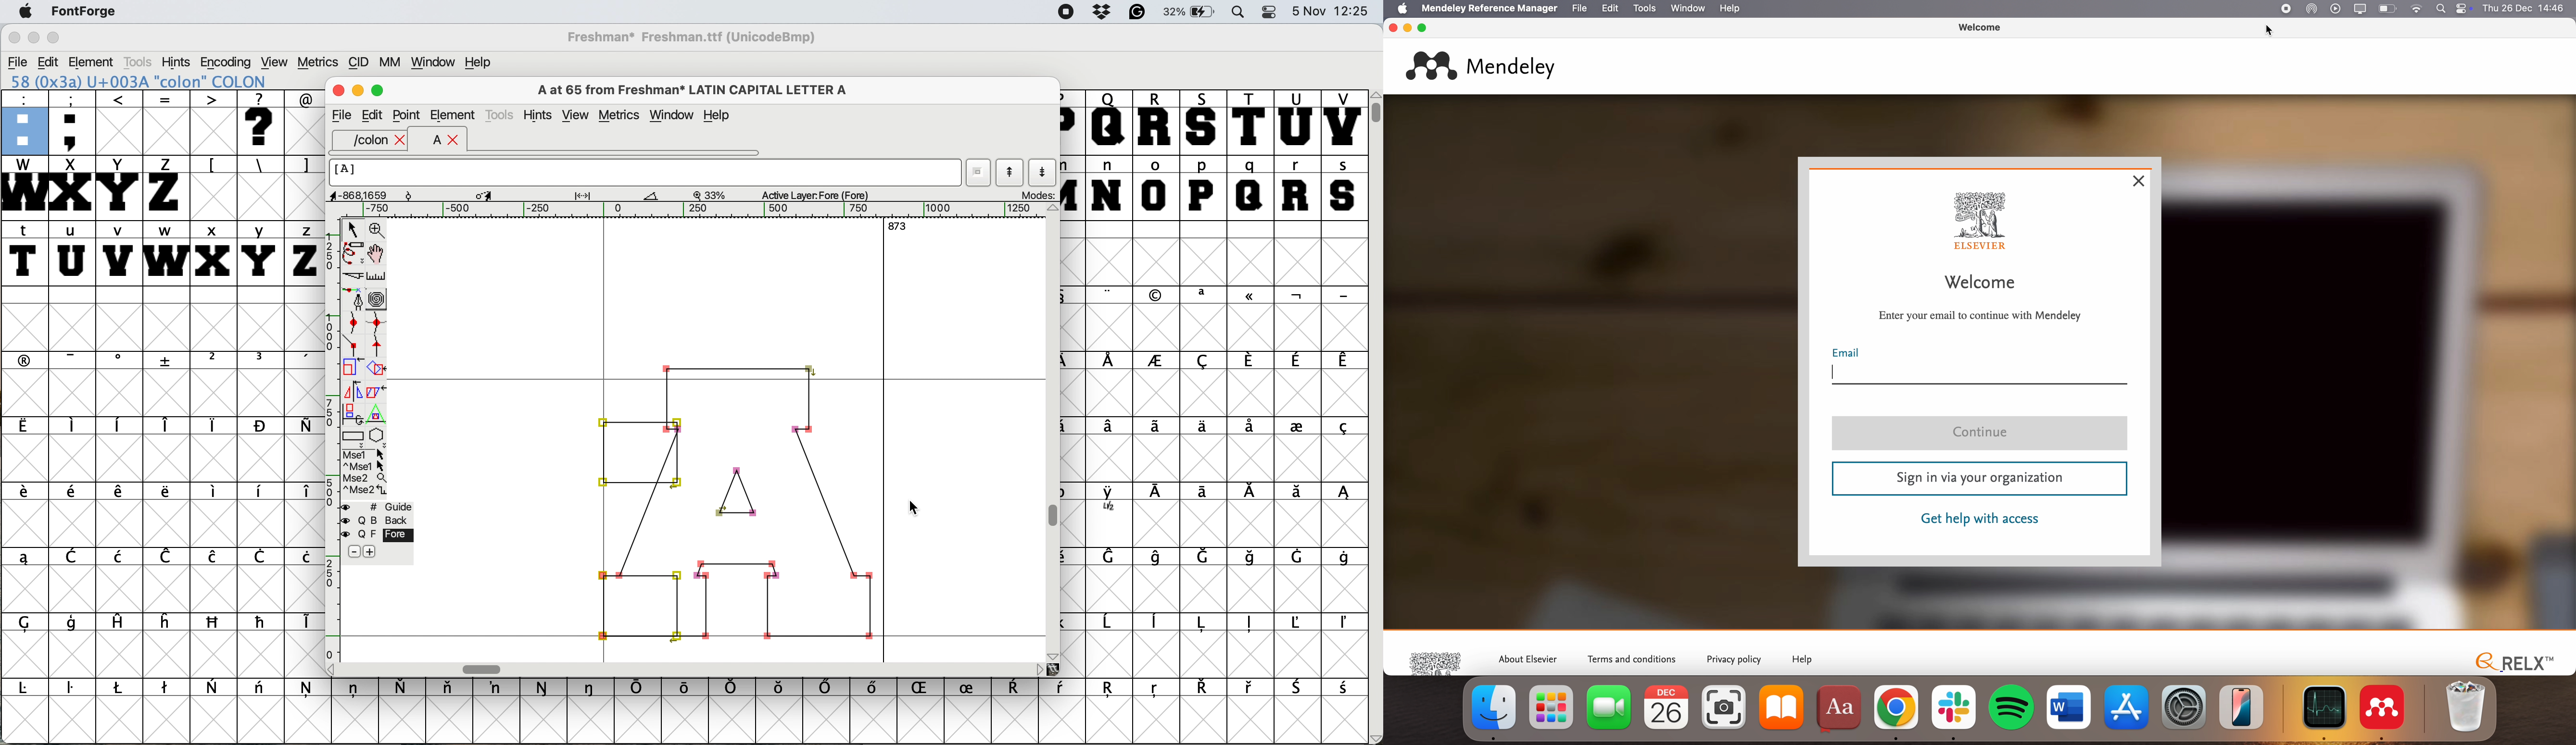  What do you see at coordinates (1979, 480) in the screenshot?
I see `sign in via your organization` at bounding box center [1979, 480].